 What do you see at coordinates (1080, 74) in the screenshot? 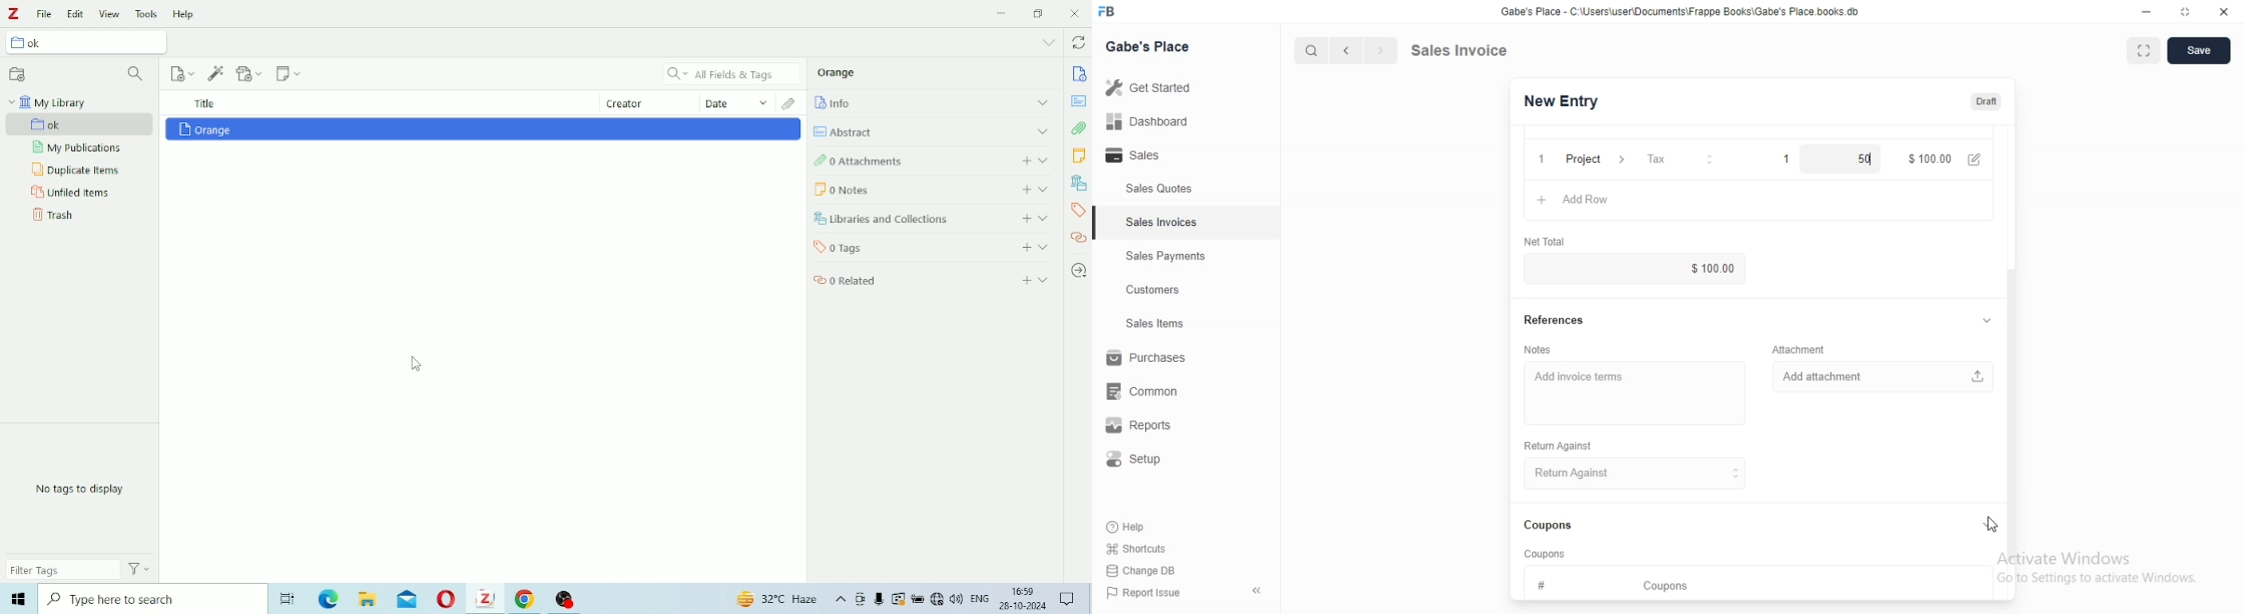
I see `Info` at bounding box center [1080, 74].